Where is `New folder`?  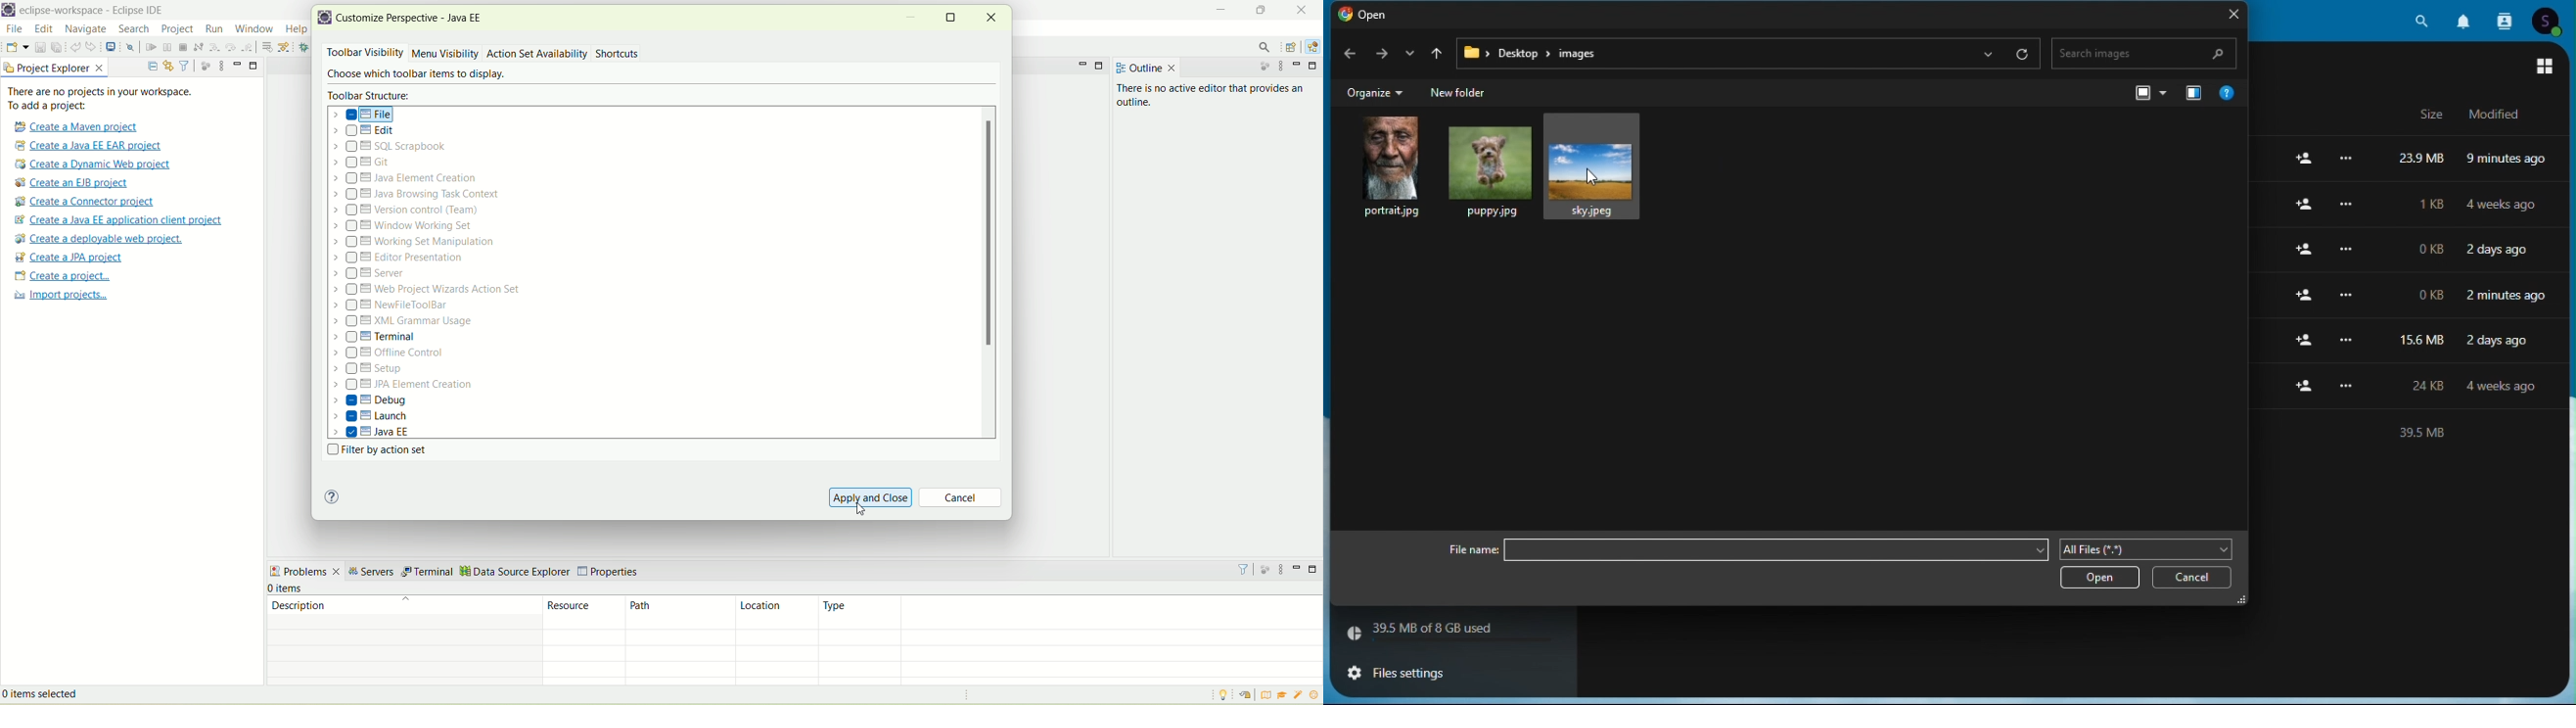
New folder is located at coordinates (1465, 93).